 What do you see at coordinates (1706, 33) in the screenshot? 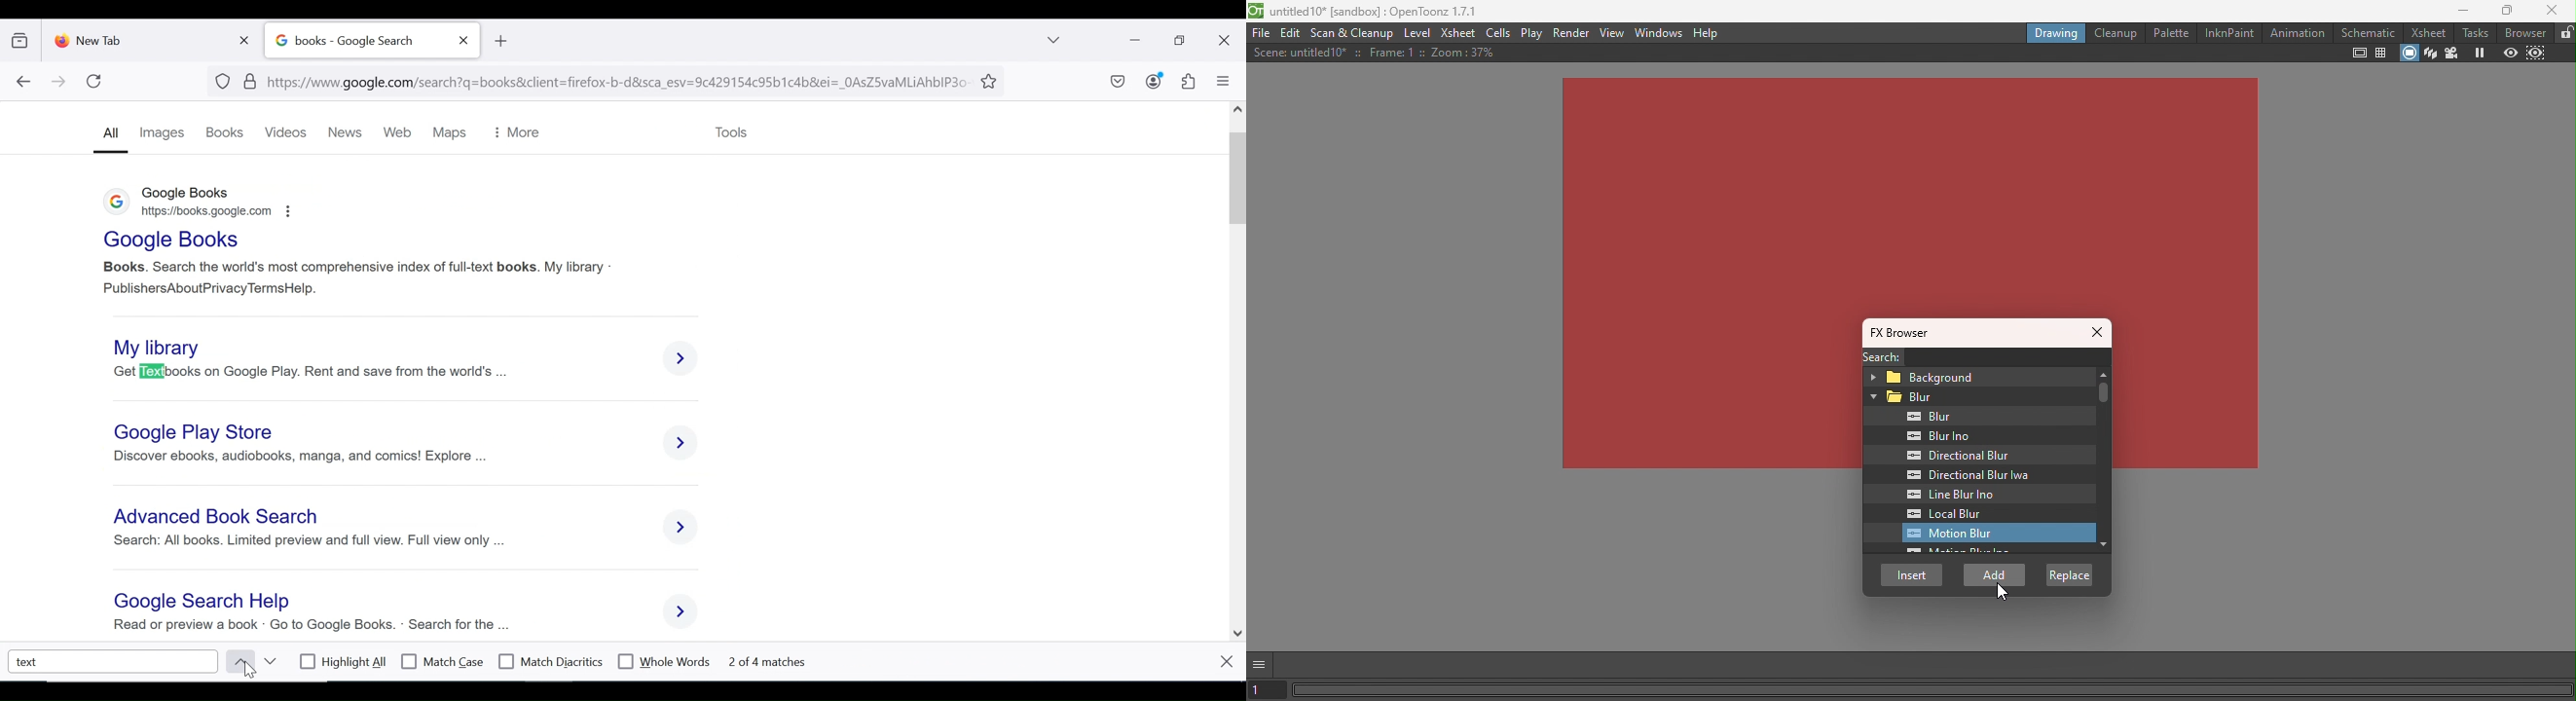
I see `Help` at bounding box center [1706, 33].